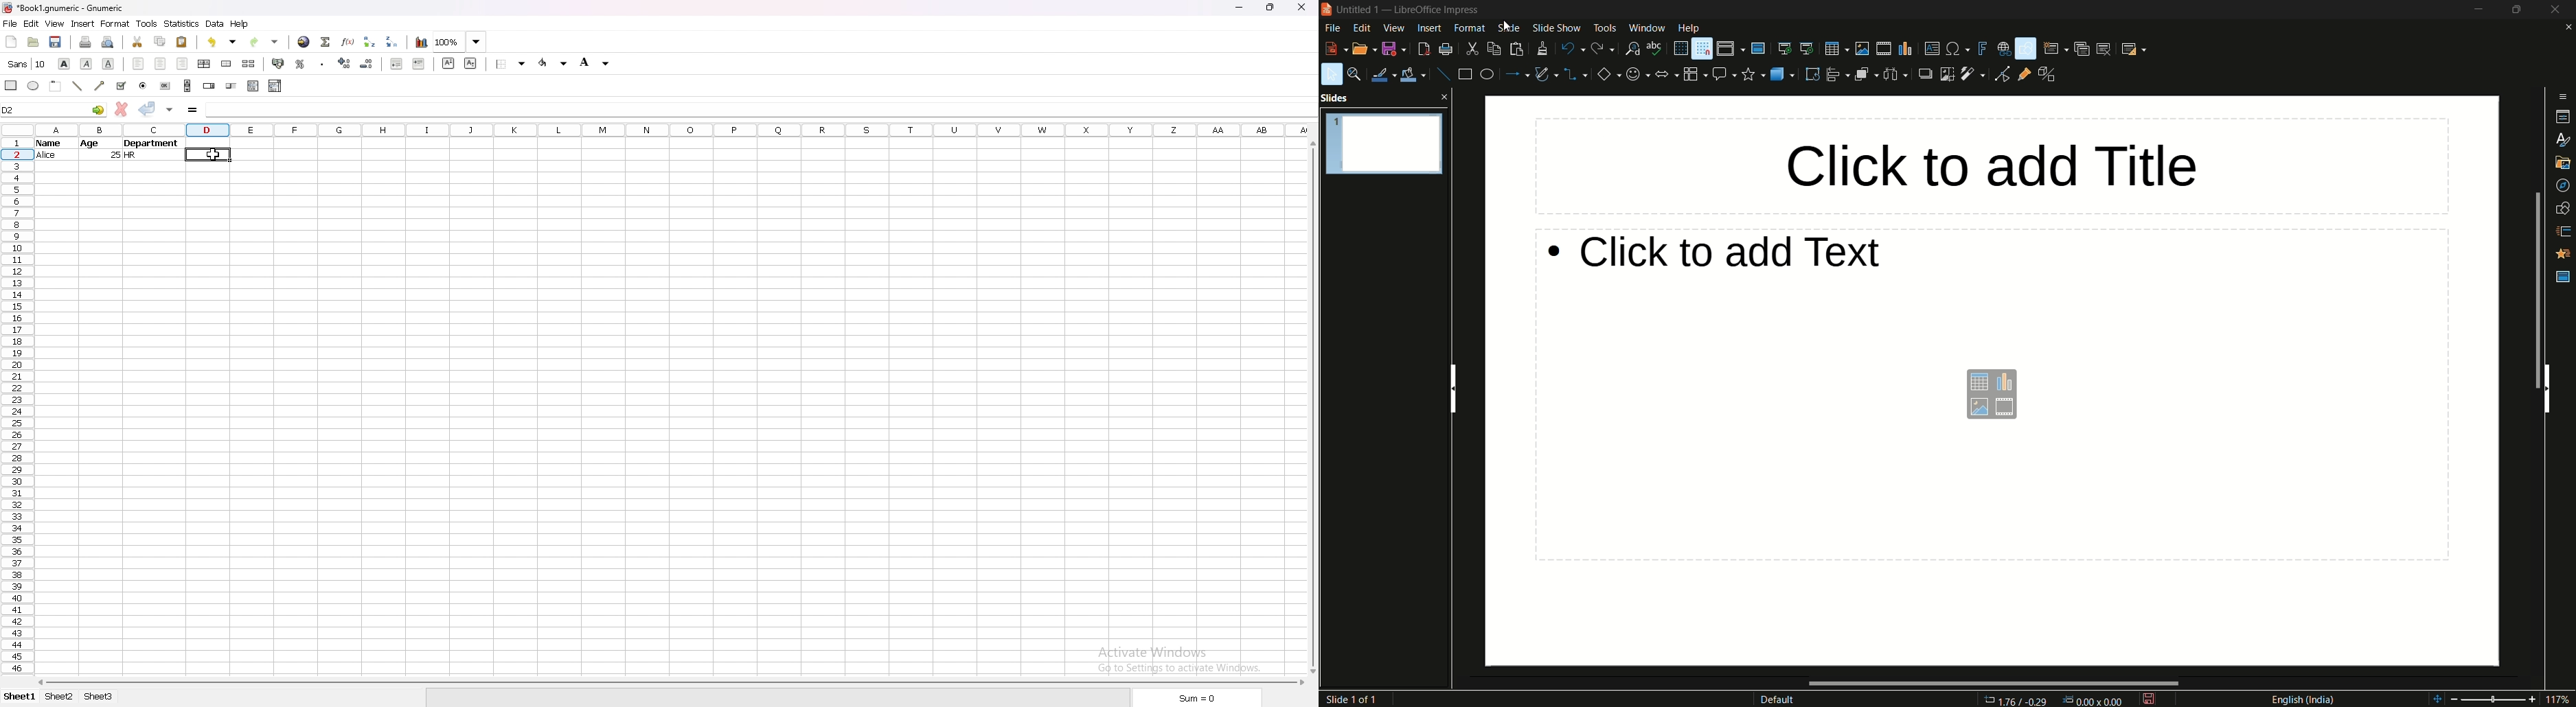 This screenshot has width=2576, height=728. I want to click on insert line, so click(1442, 76).